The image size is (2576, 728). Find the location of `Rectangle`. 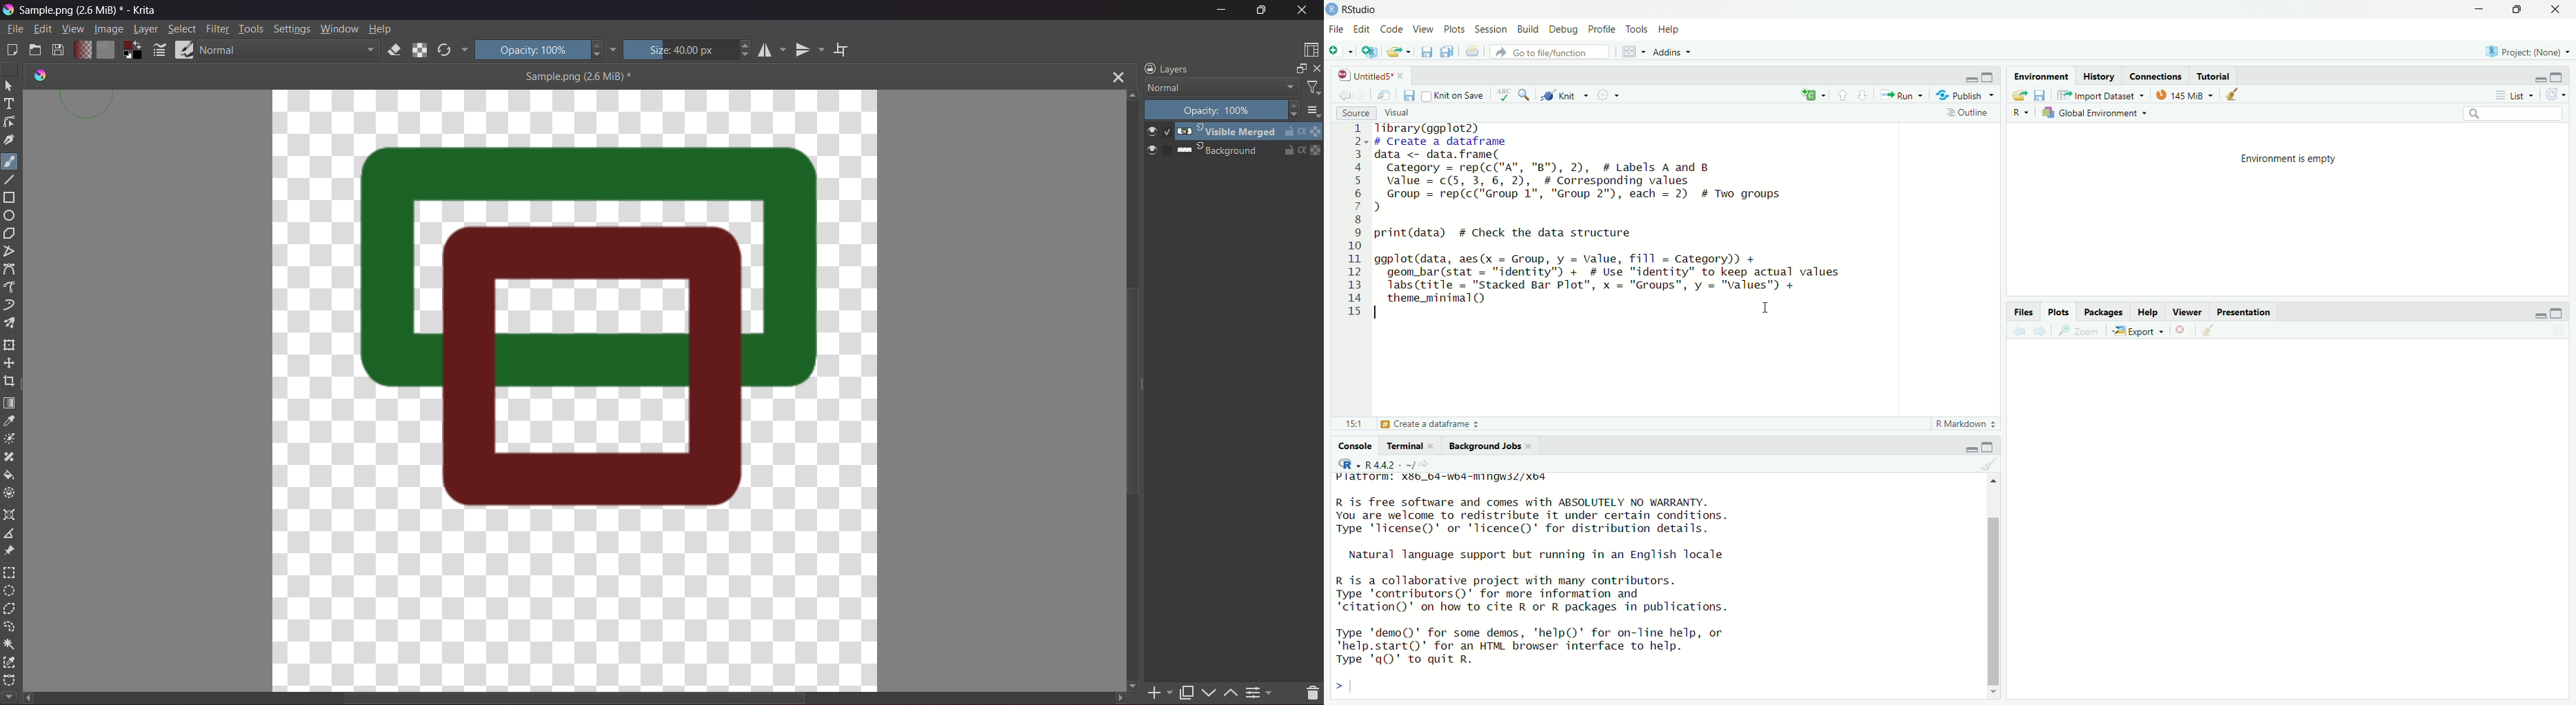

Rectangle is located at coordinates (11, 199).